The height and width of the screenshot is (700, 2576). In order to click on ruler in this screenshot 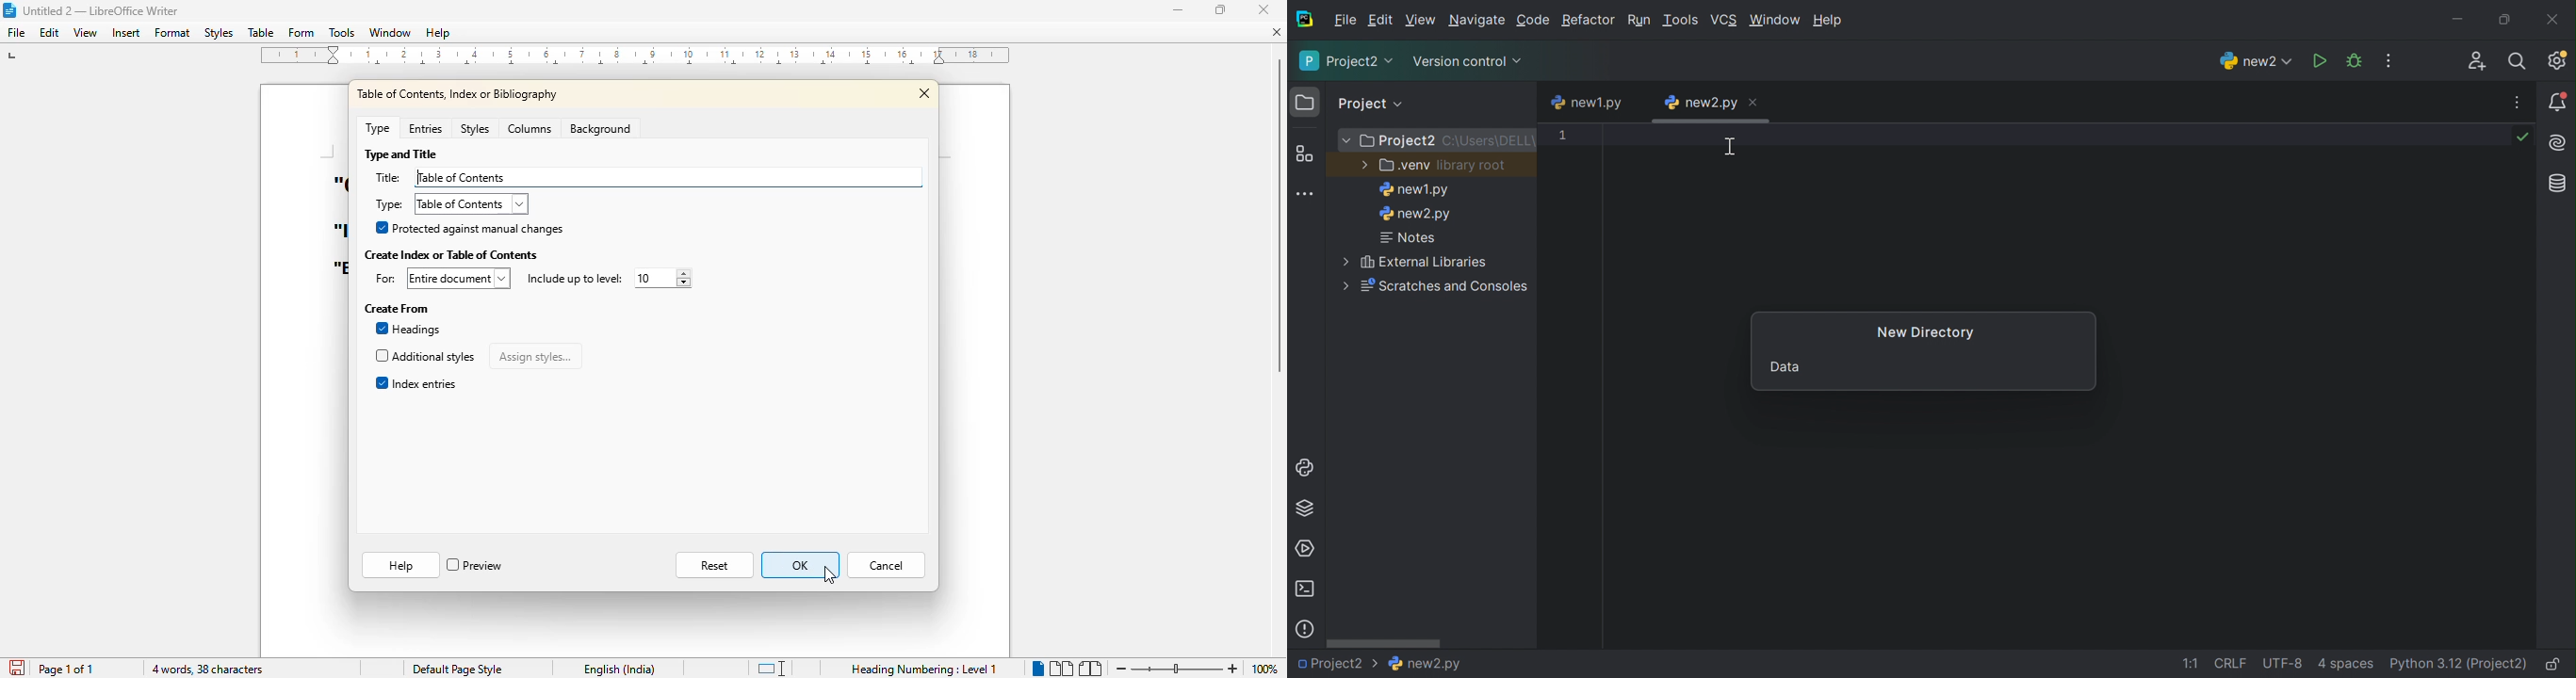, I will do `click(636, 55)`.